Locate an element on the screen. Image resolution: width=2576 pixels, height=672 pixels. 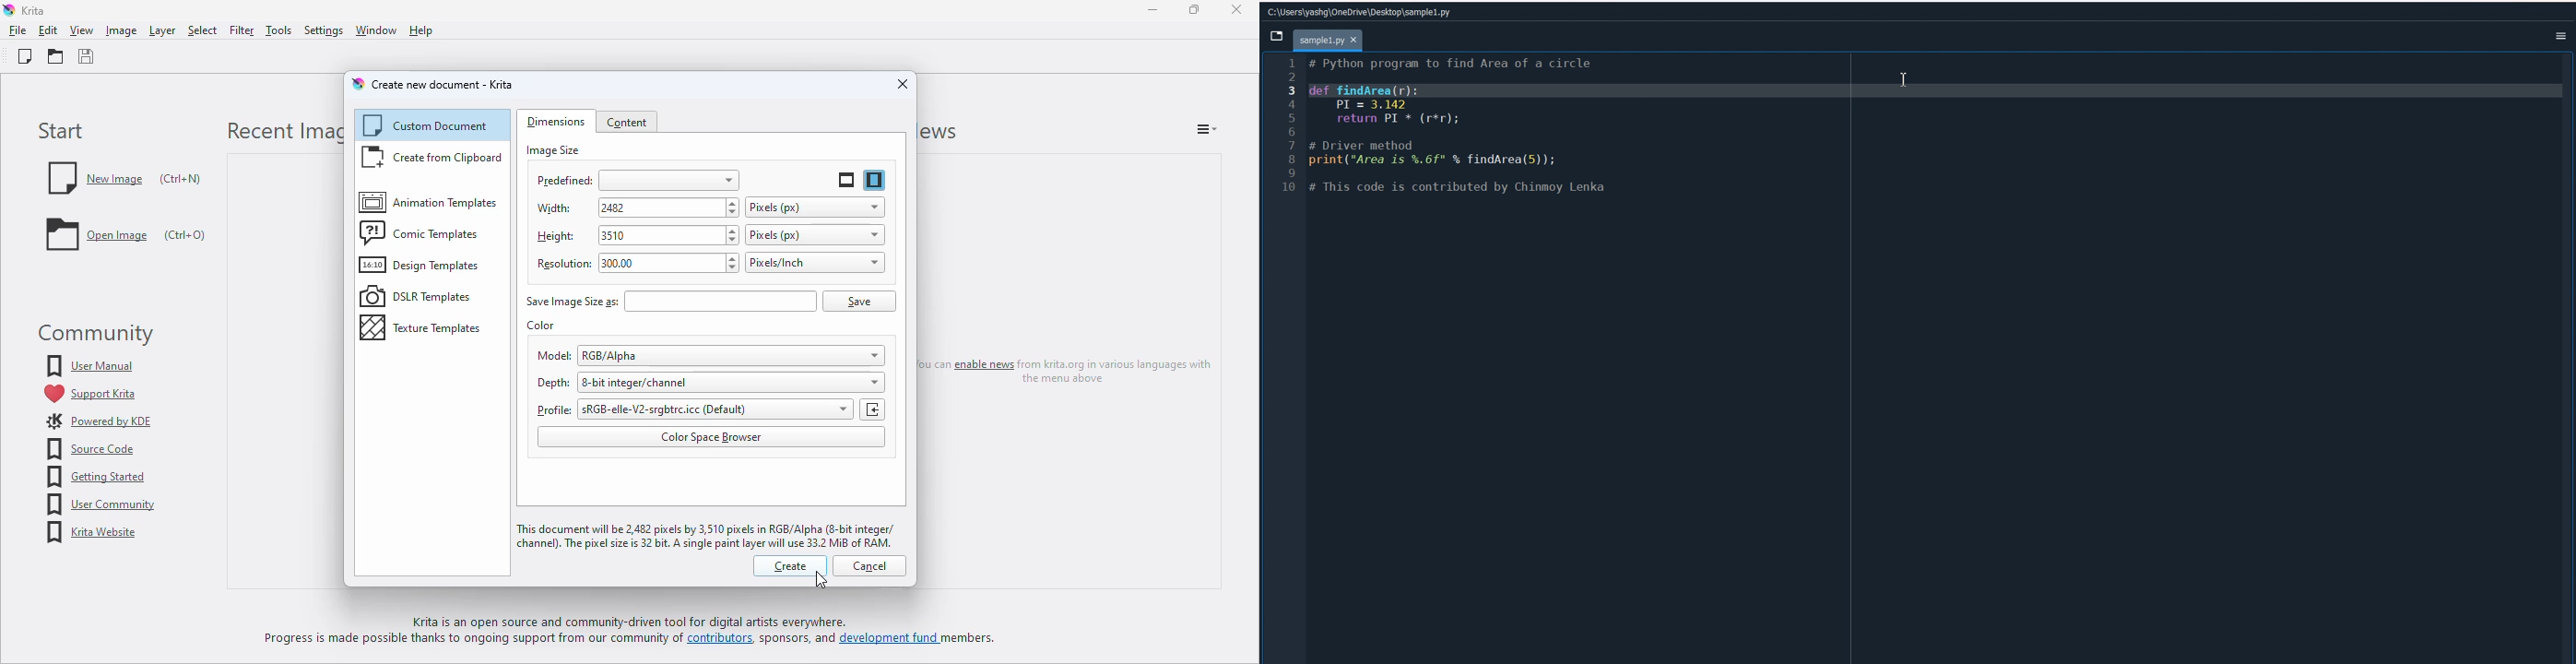
color space browser is located at coordinates (711, 437).